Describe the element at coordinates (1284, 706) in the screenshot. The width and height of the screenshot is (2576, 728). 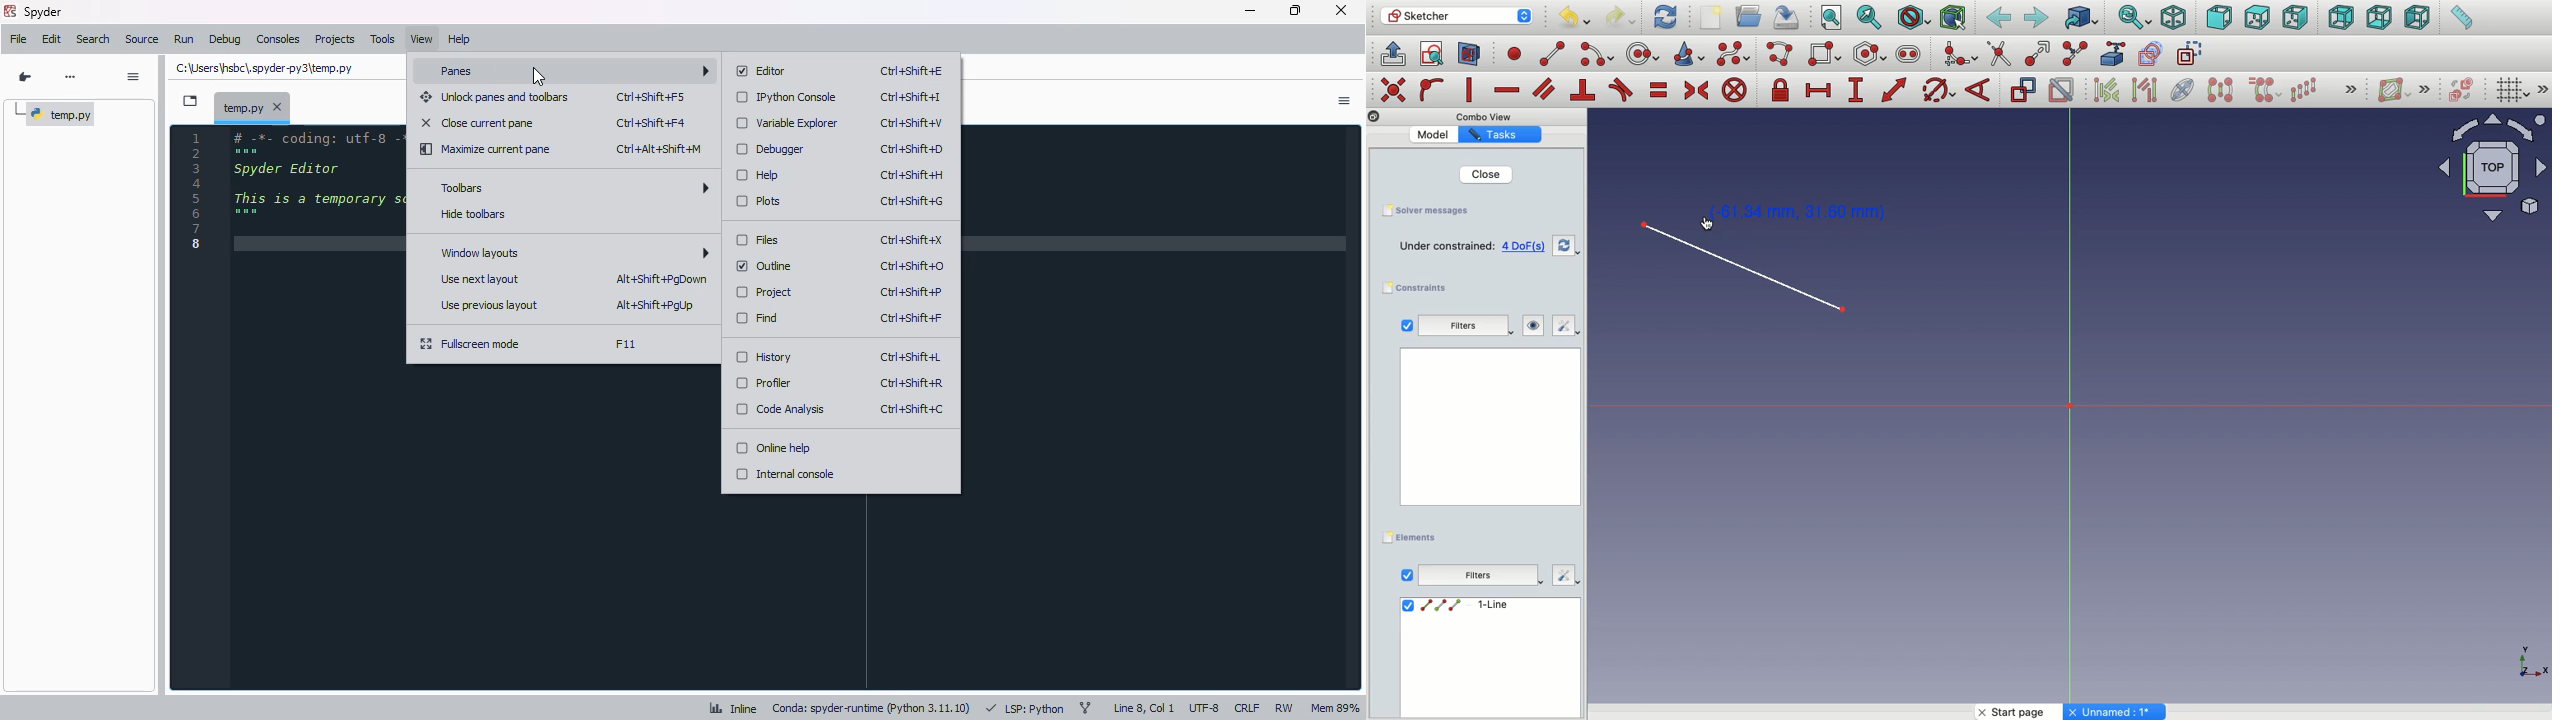
I see `RW` at that location.